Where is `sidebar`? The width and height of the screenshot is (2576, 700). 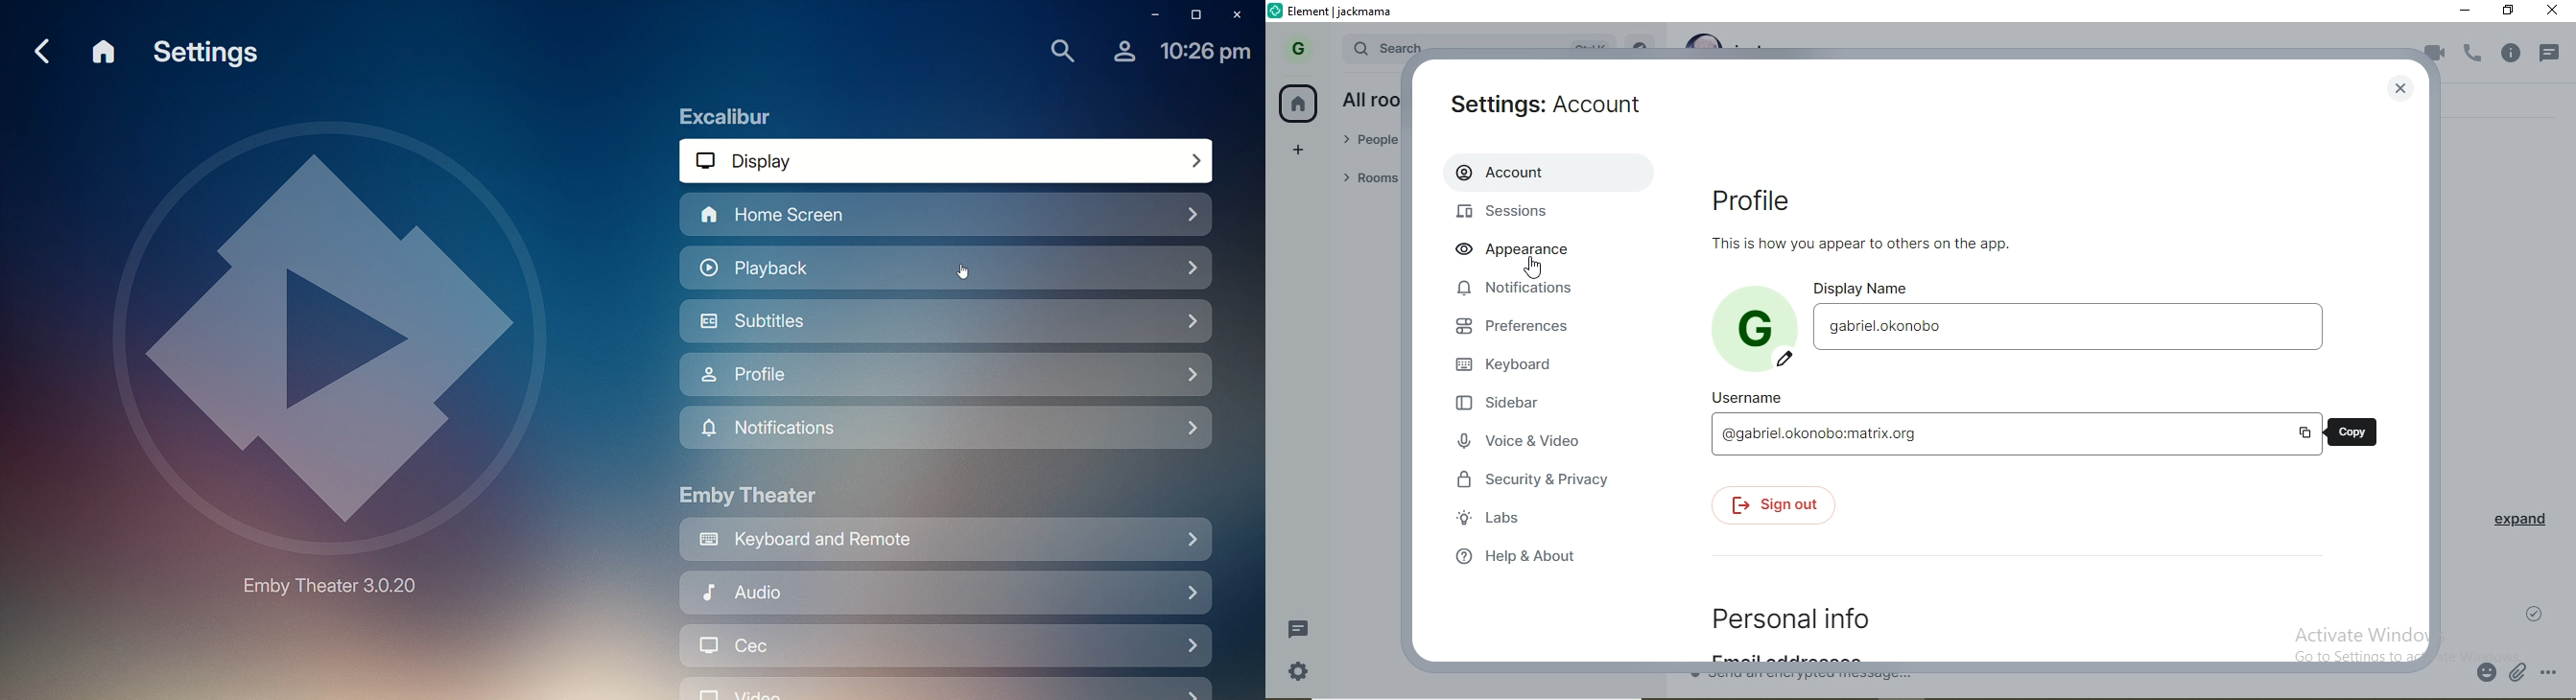
sidebar is located at coordinates (1500, 406).